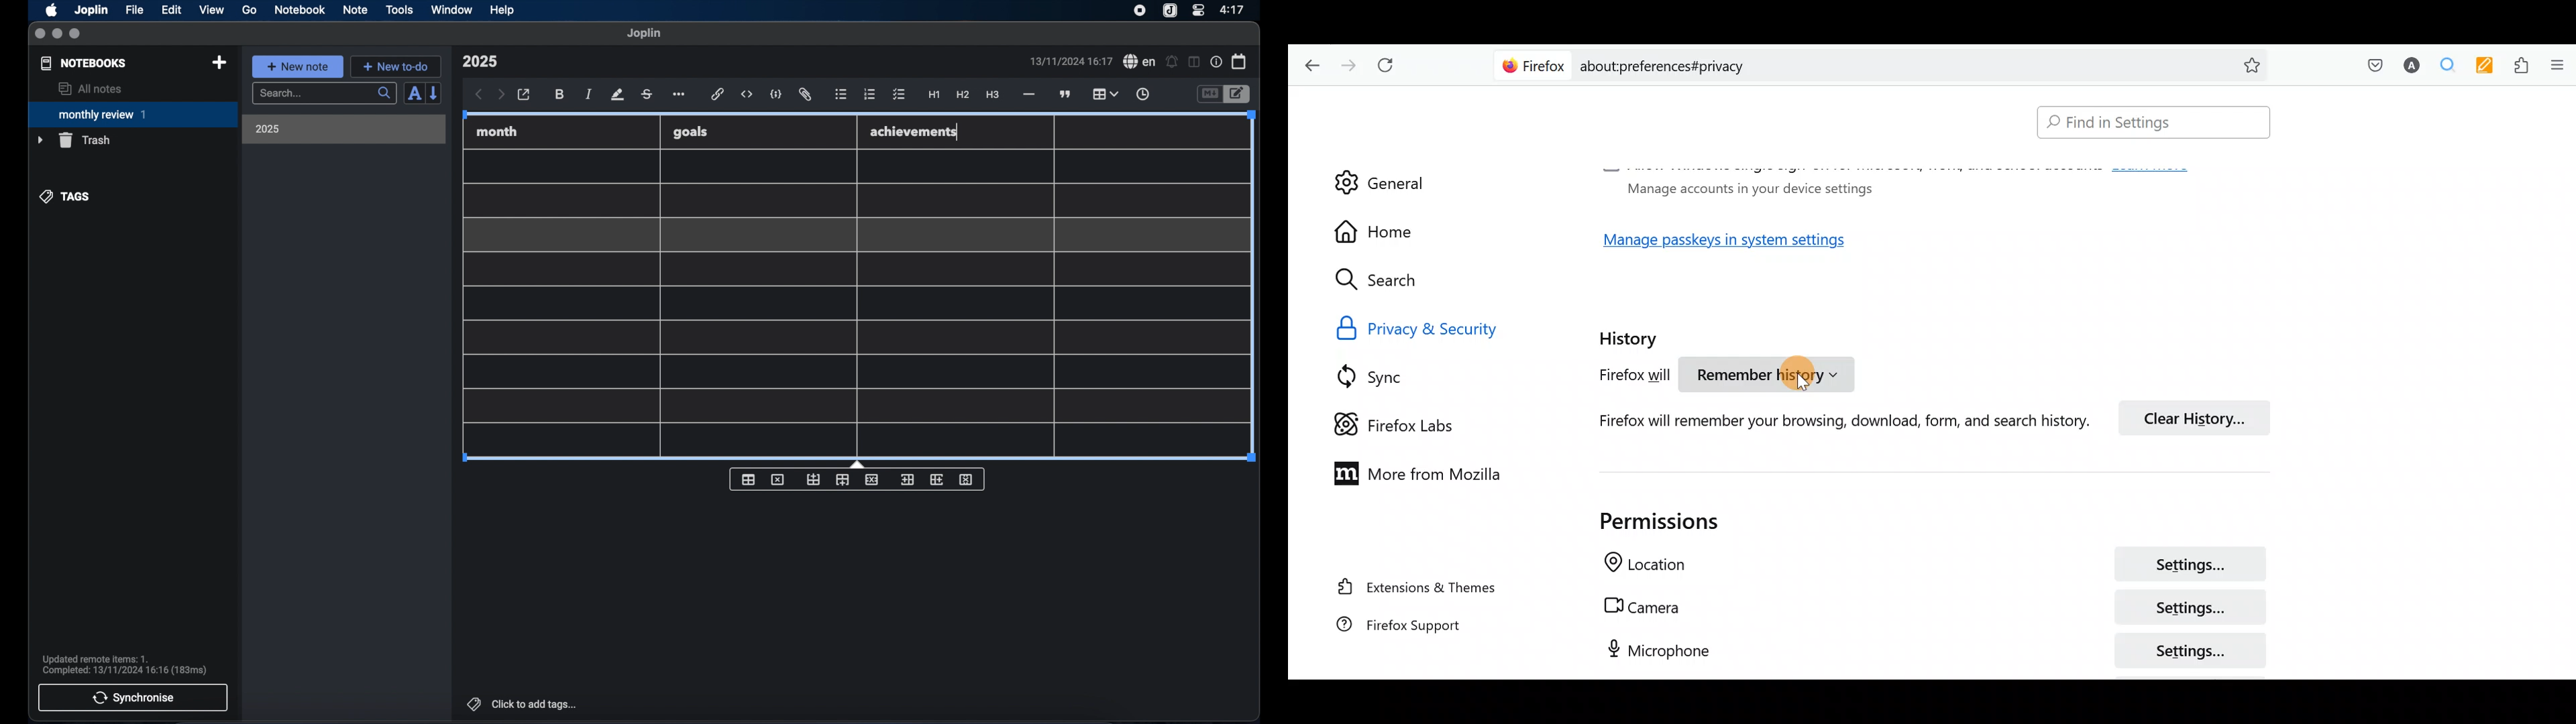  What do you see at coordinates (66, 196) in the screenshot?
I see `tags` at bounding box center [66, 196].